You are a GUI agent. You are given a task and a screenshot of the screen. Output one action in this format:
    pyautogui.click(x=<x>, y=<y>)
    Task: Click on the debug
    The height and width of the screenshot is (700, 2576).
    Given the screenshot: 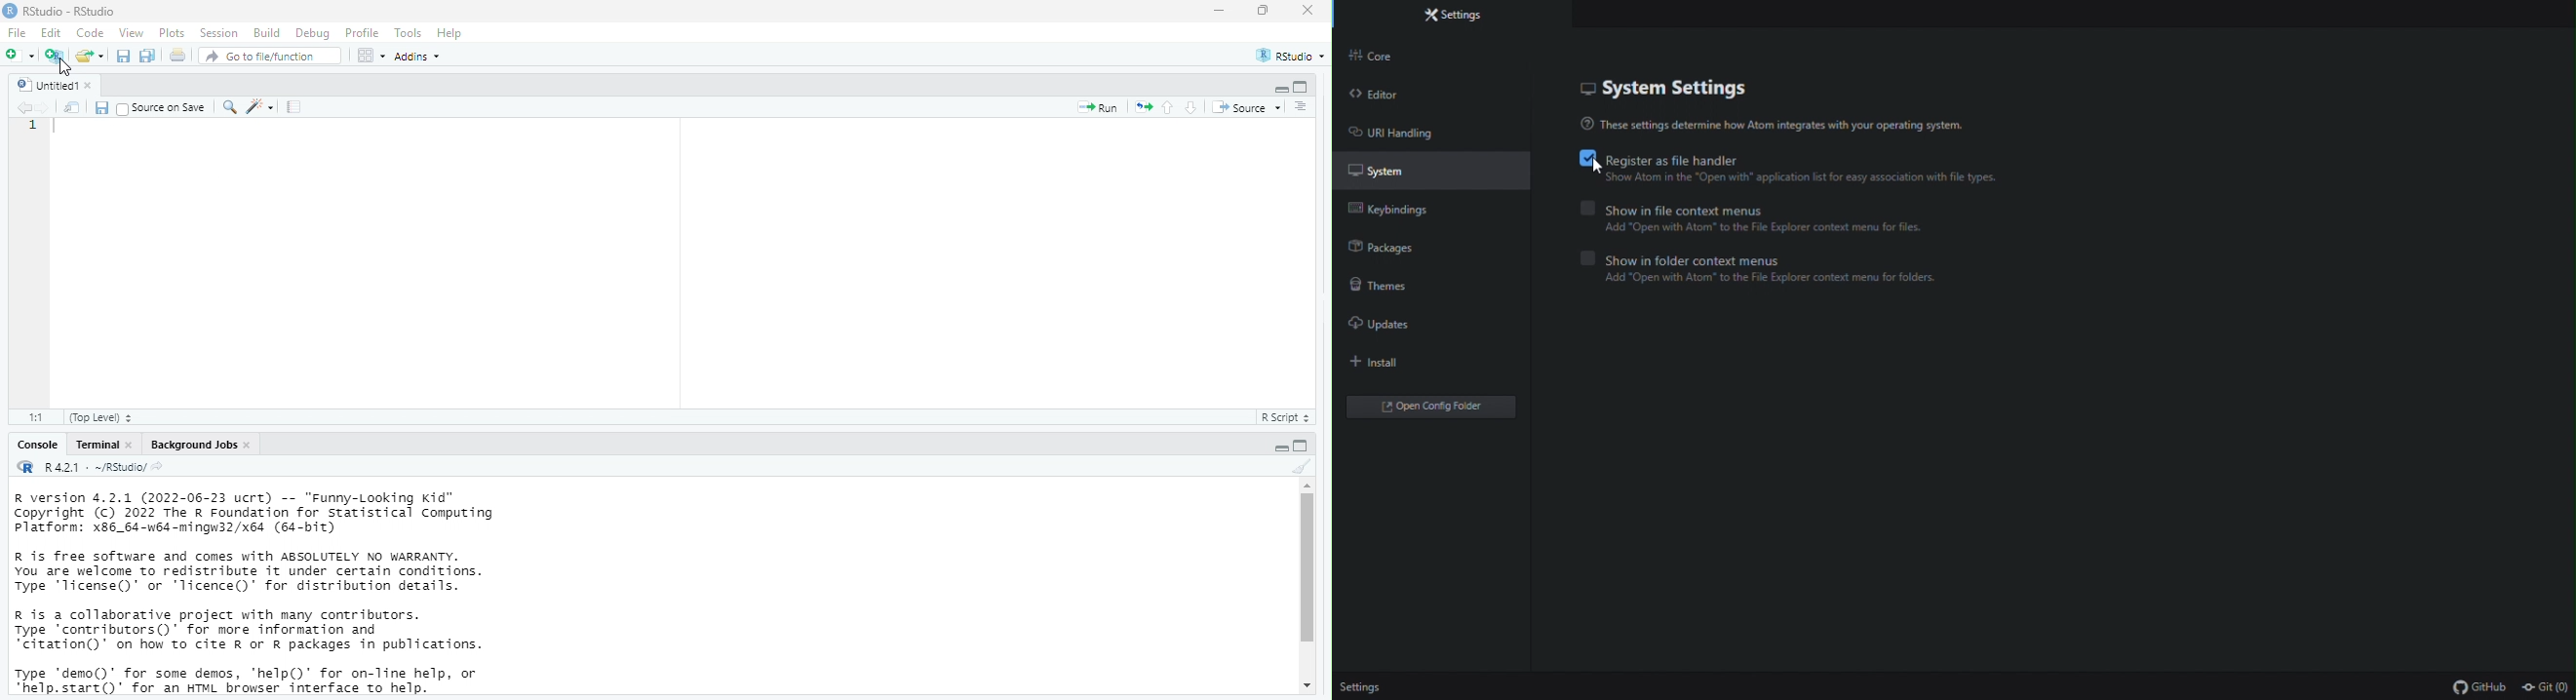 What is the action you would take?
    pyautogui.click(x=312, y=33)
    